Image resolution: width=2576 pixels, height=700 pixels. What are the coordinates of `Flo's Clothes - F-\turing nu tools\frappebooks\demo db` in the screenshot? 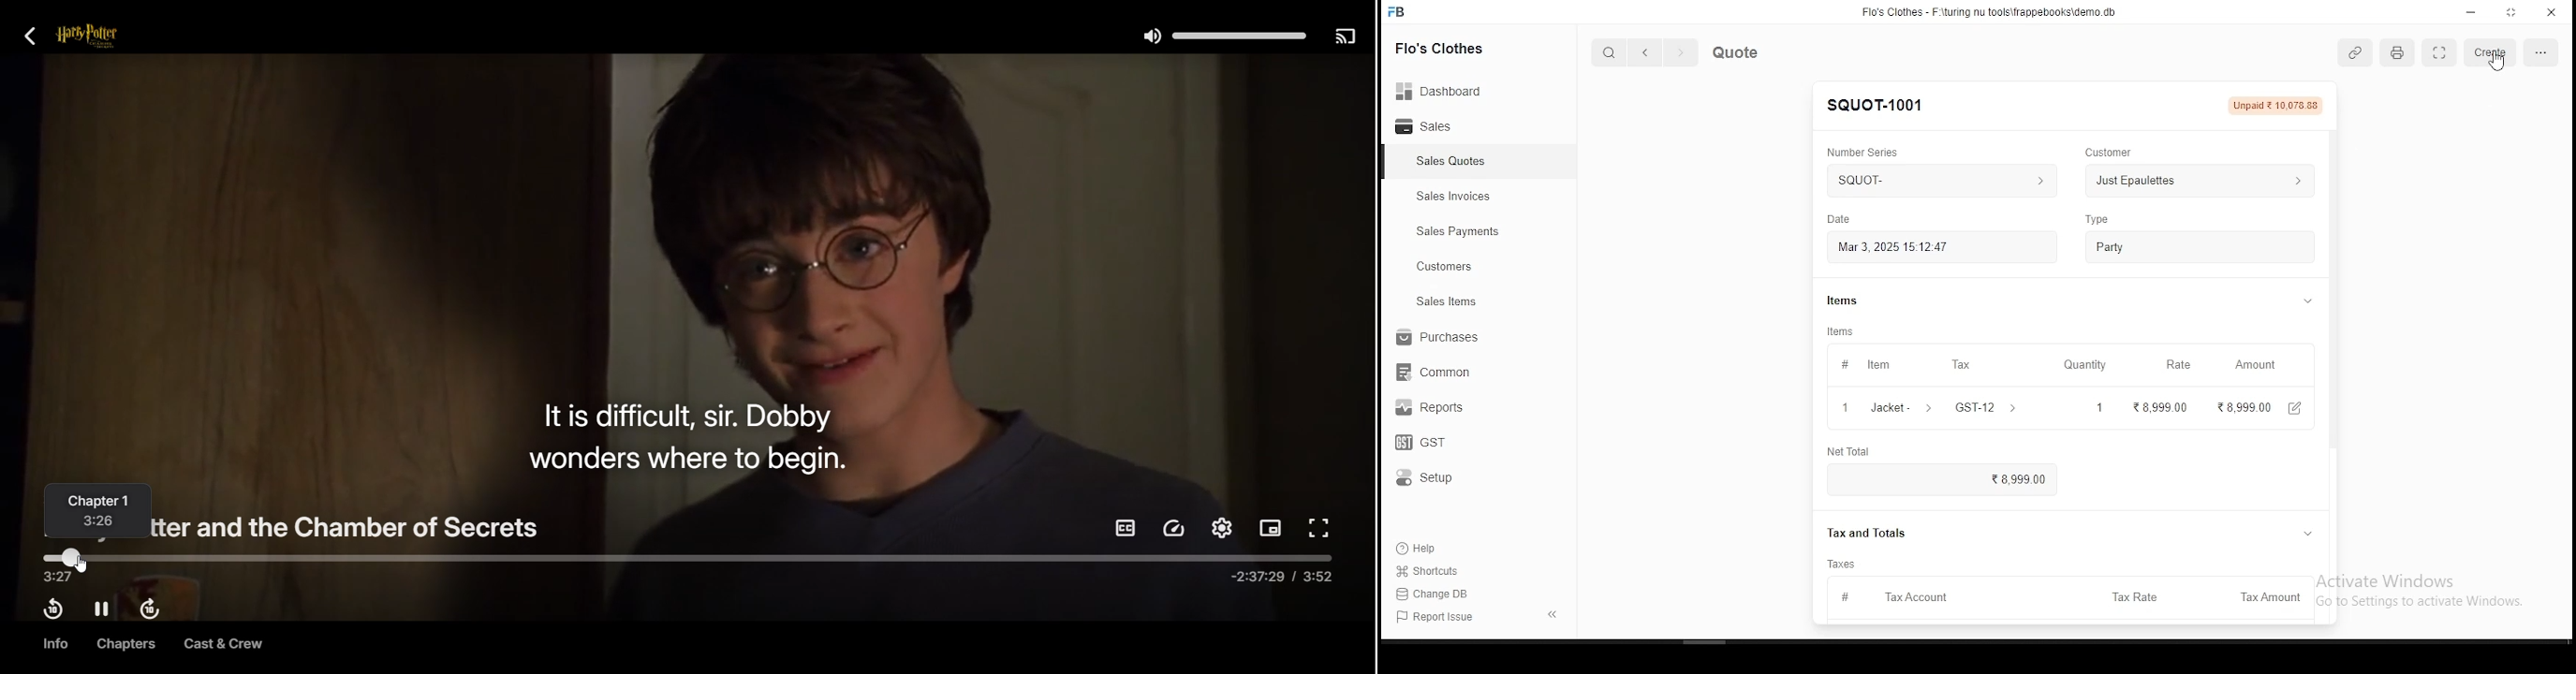 It's located at (1991, 11).